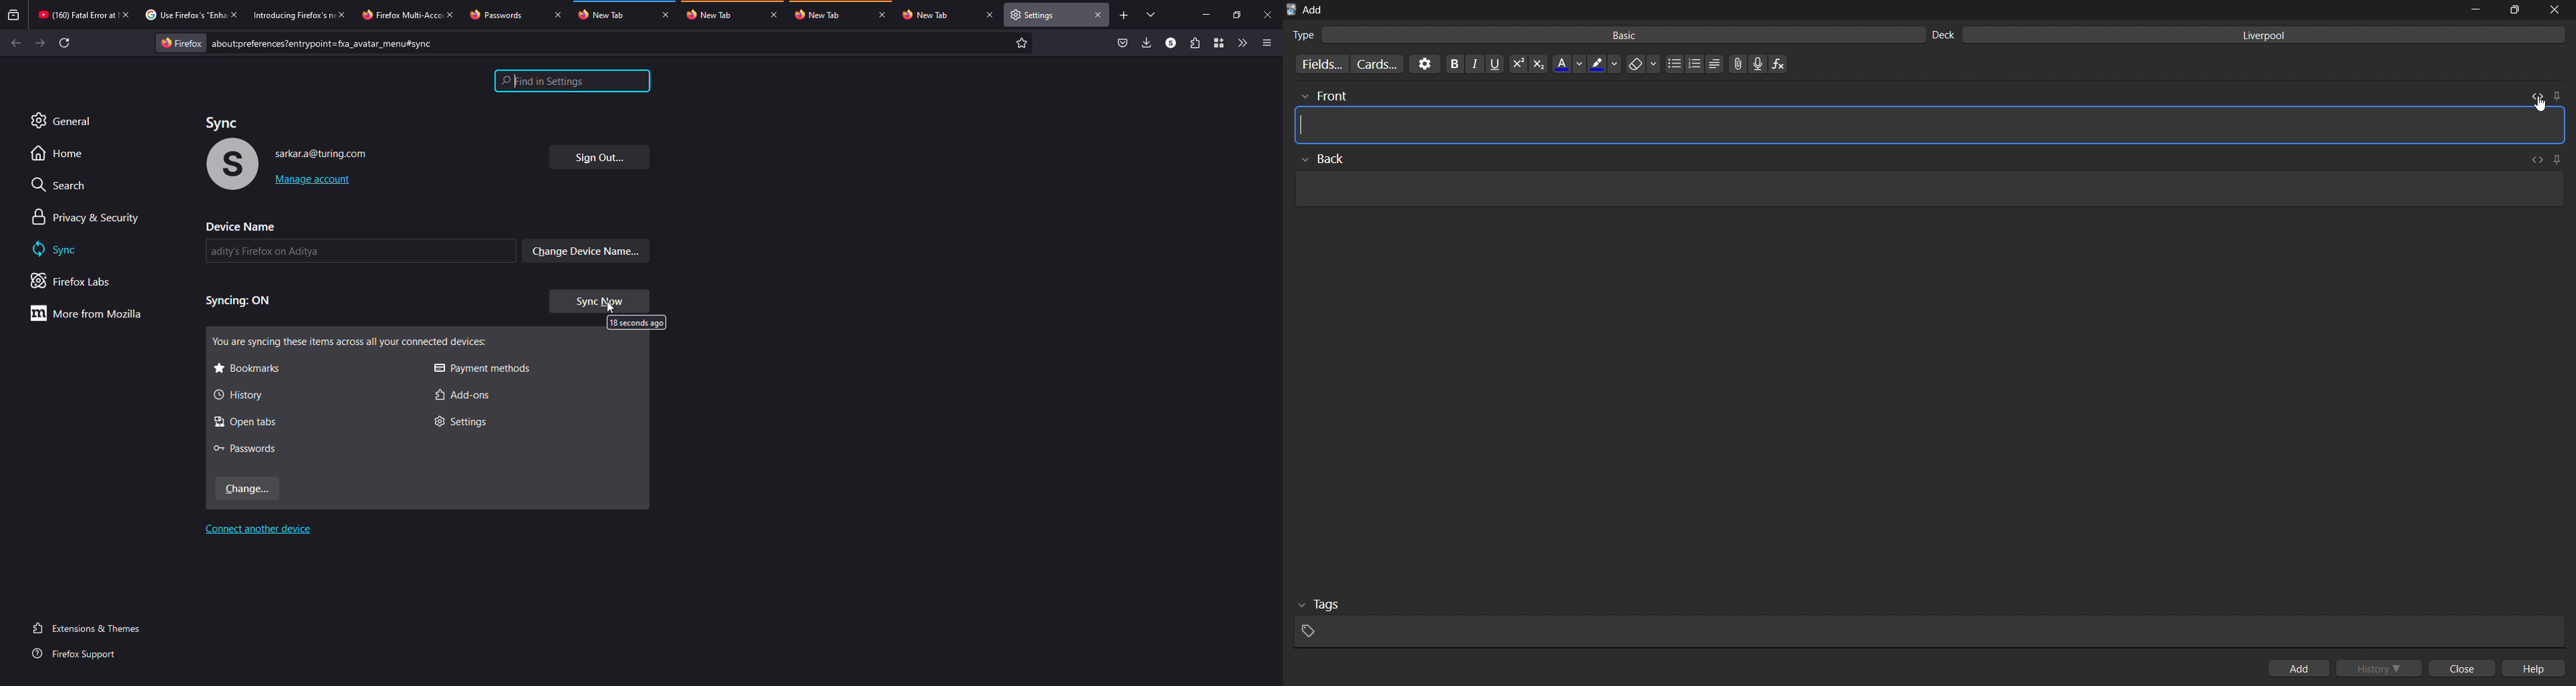  I want to click on maximize, so click(1238, 14).